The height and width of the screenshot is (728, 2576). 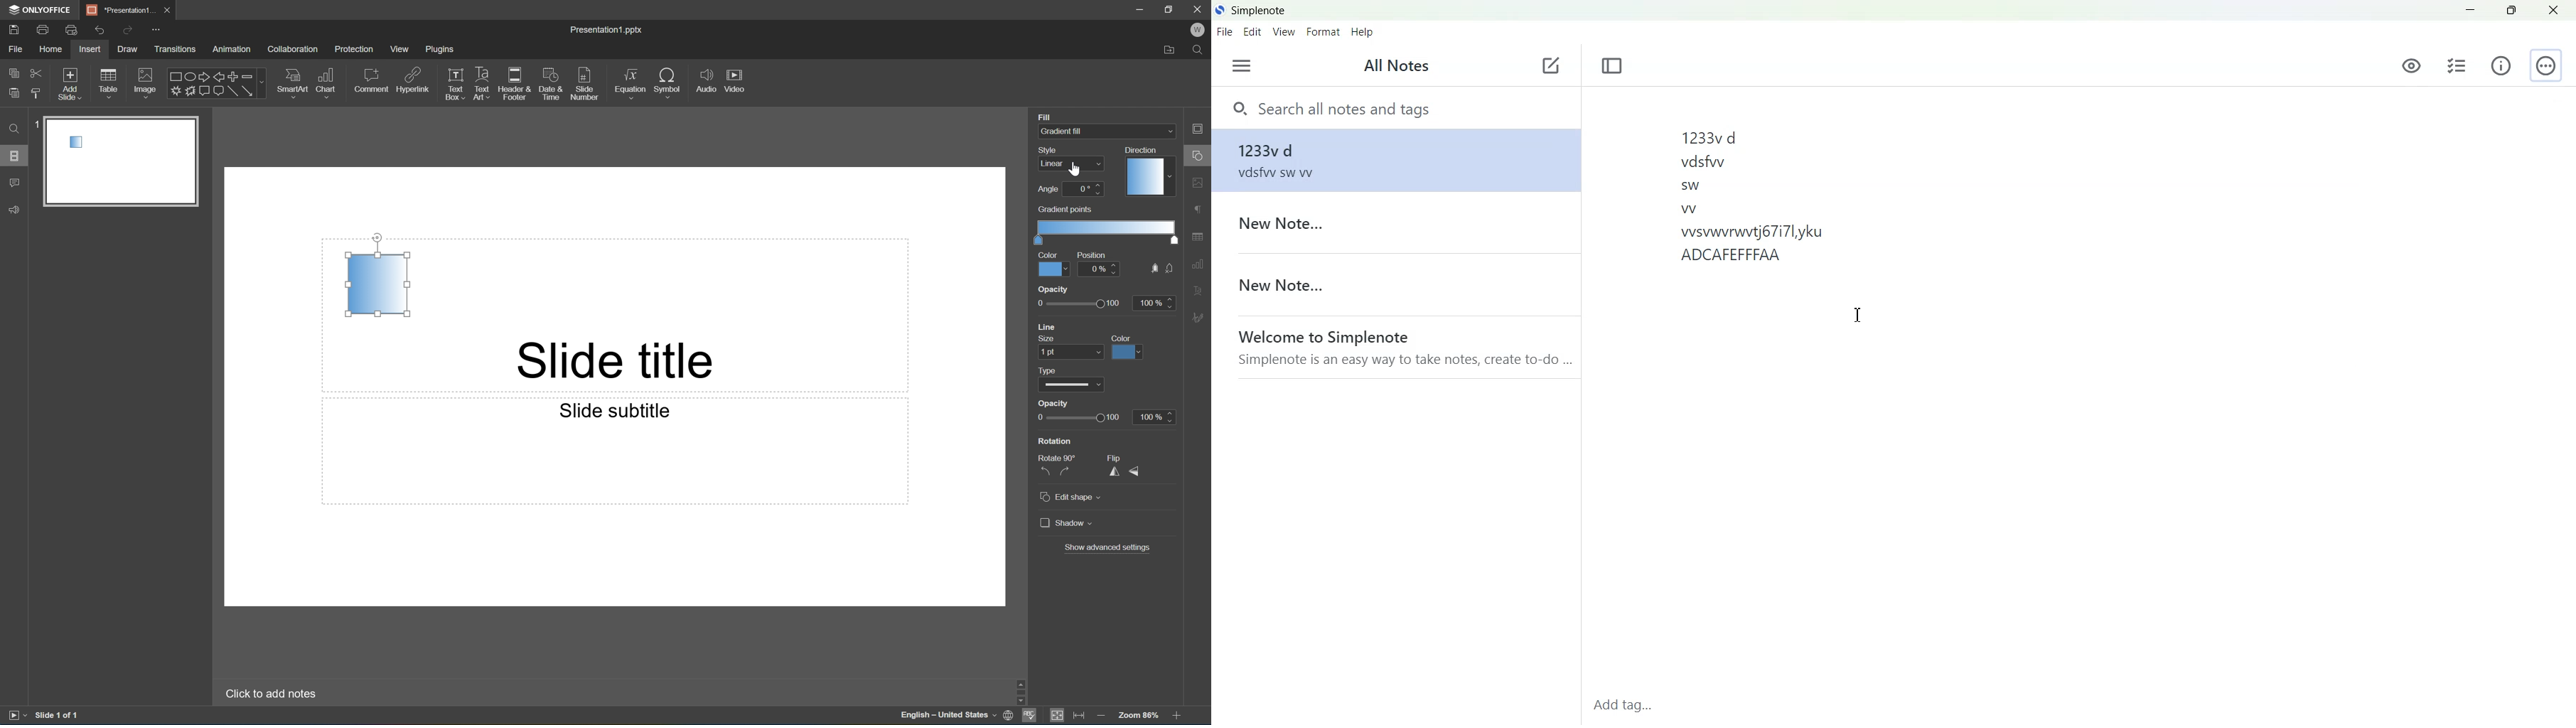 I want to click on Action, so click(x=2545, y=65).